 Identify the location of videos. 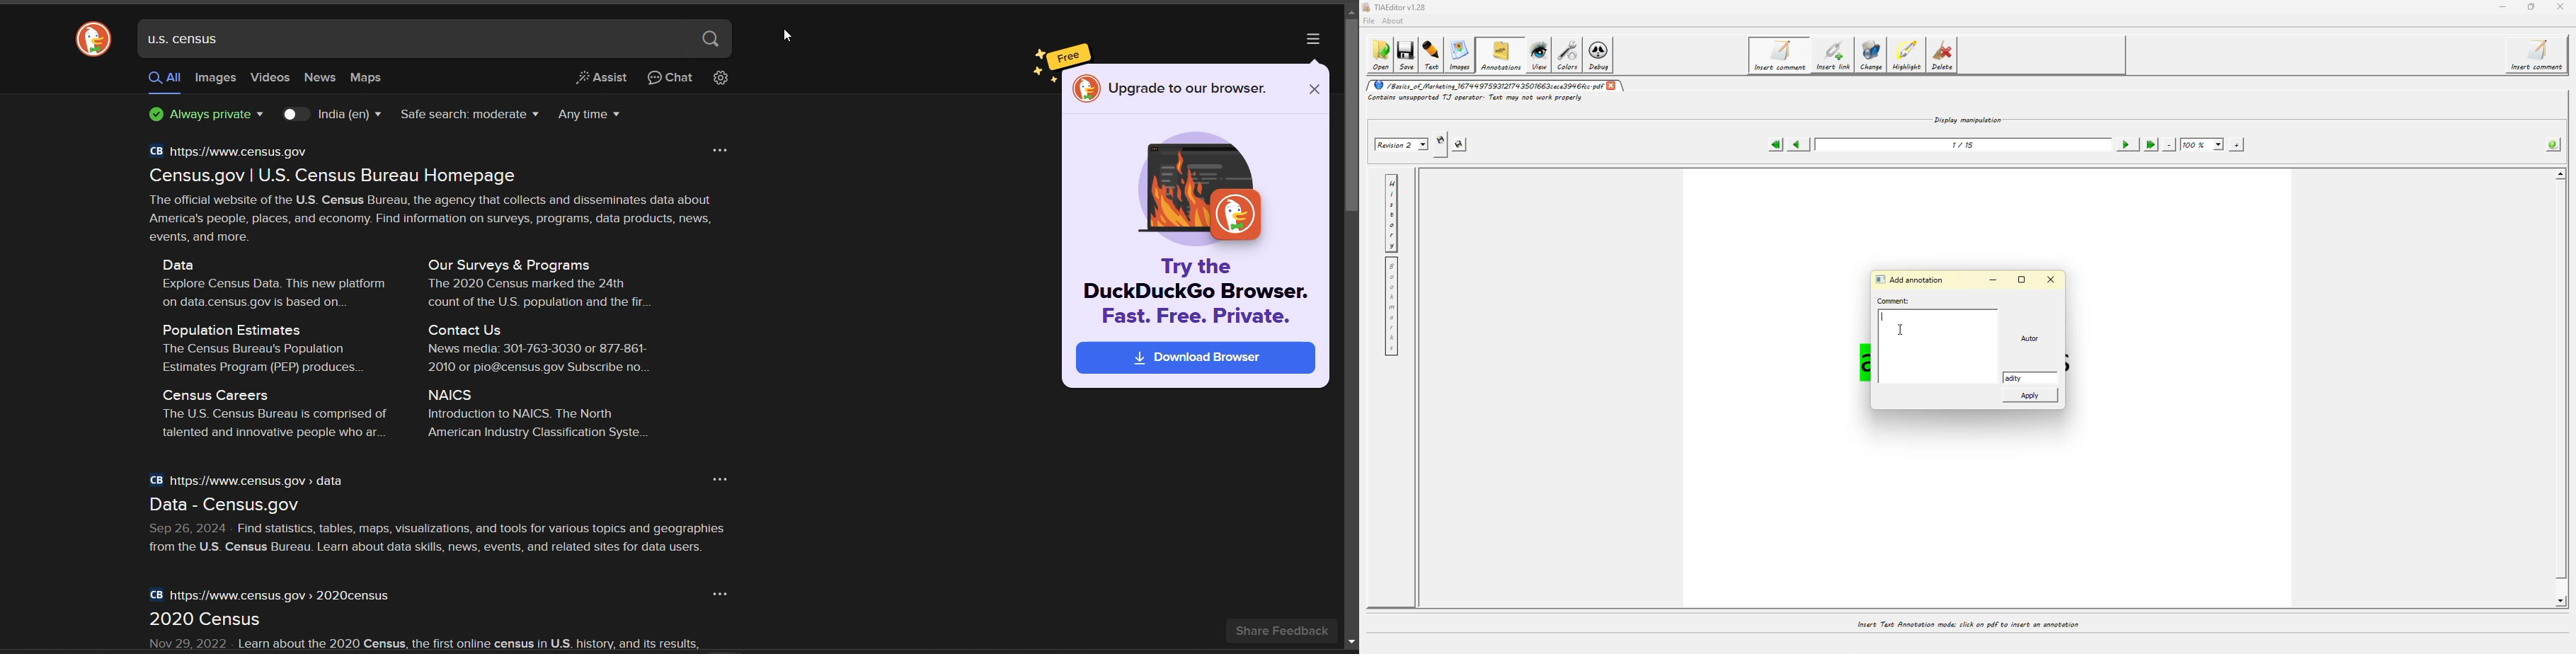
(271, 77).